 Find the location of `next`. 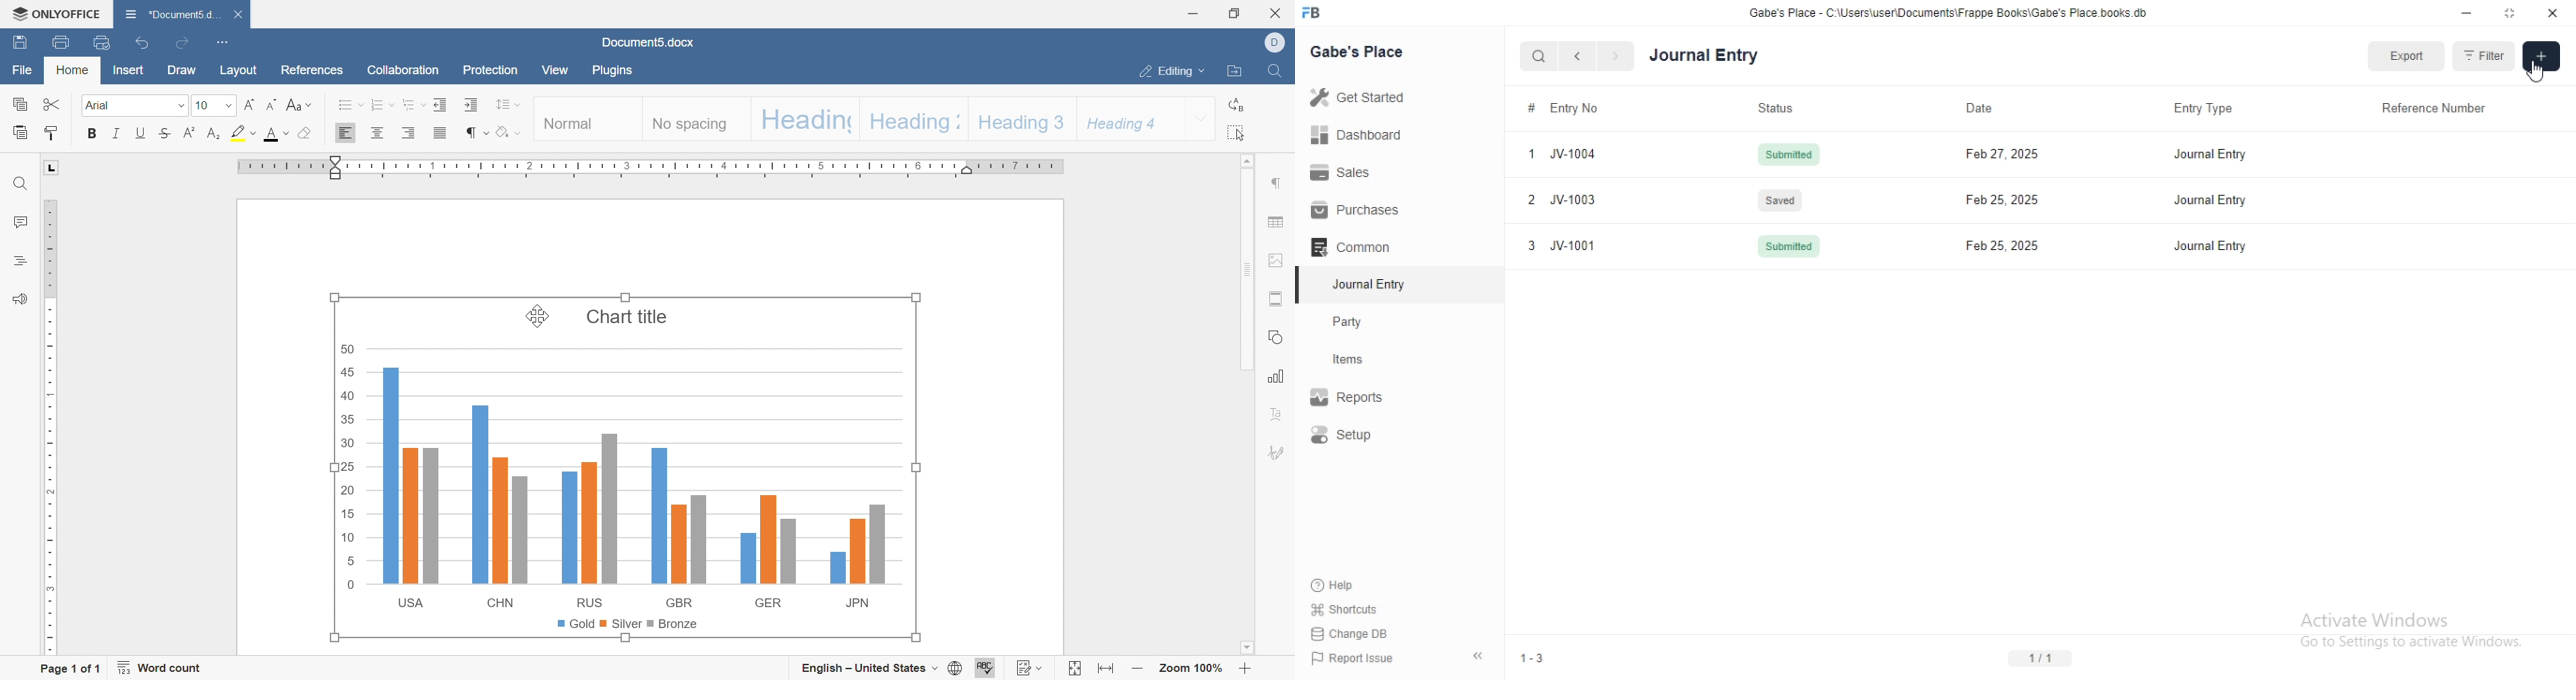

next is located at coordinates (1613, 57).